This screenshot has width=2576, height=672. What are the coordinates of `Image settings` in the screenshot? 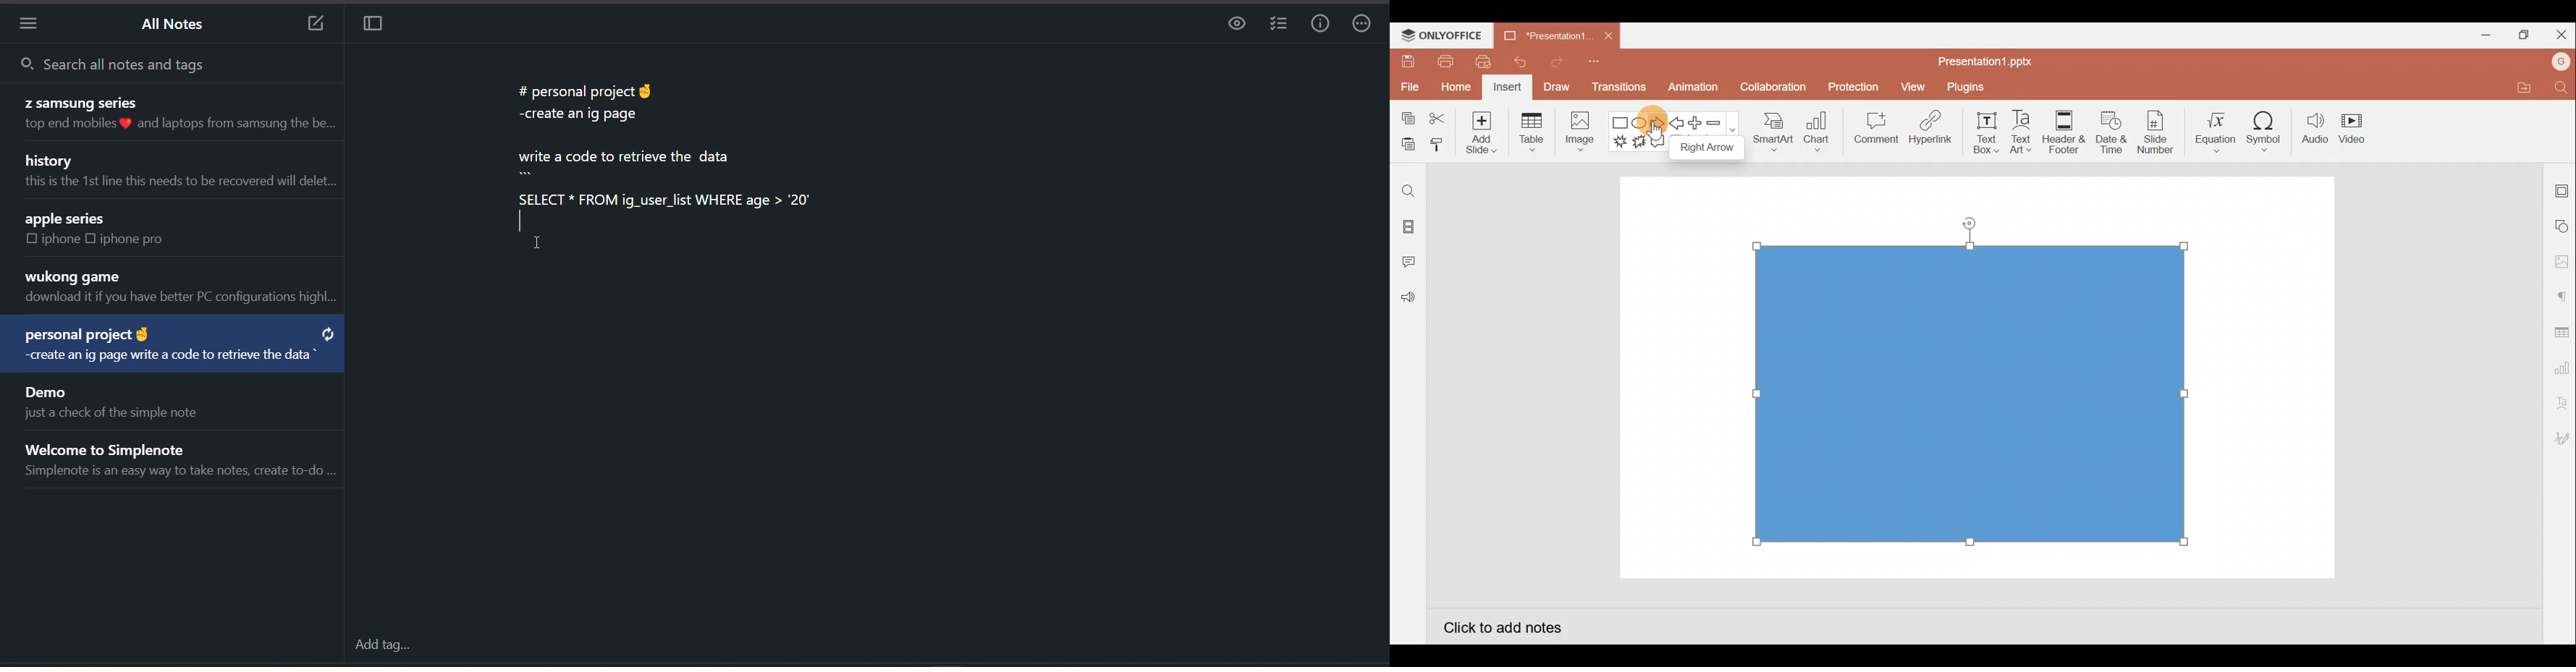 It's located at (2562, 262).